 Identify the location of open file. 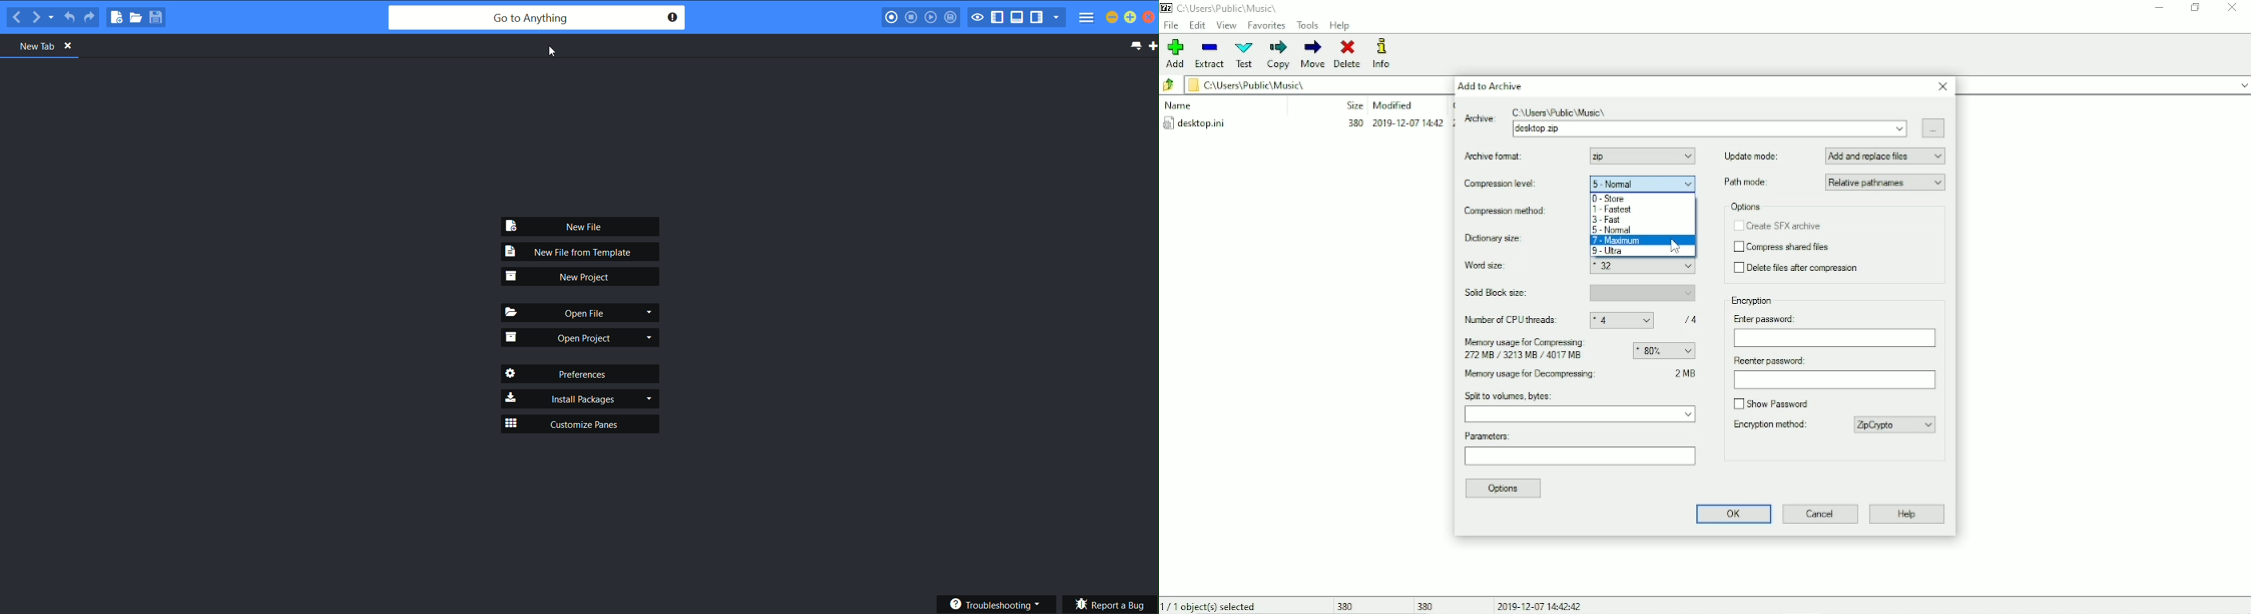
(136, 18).